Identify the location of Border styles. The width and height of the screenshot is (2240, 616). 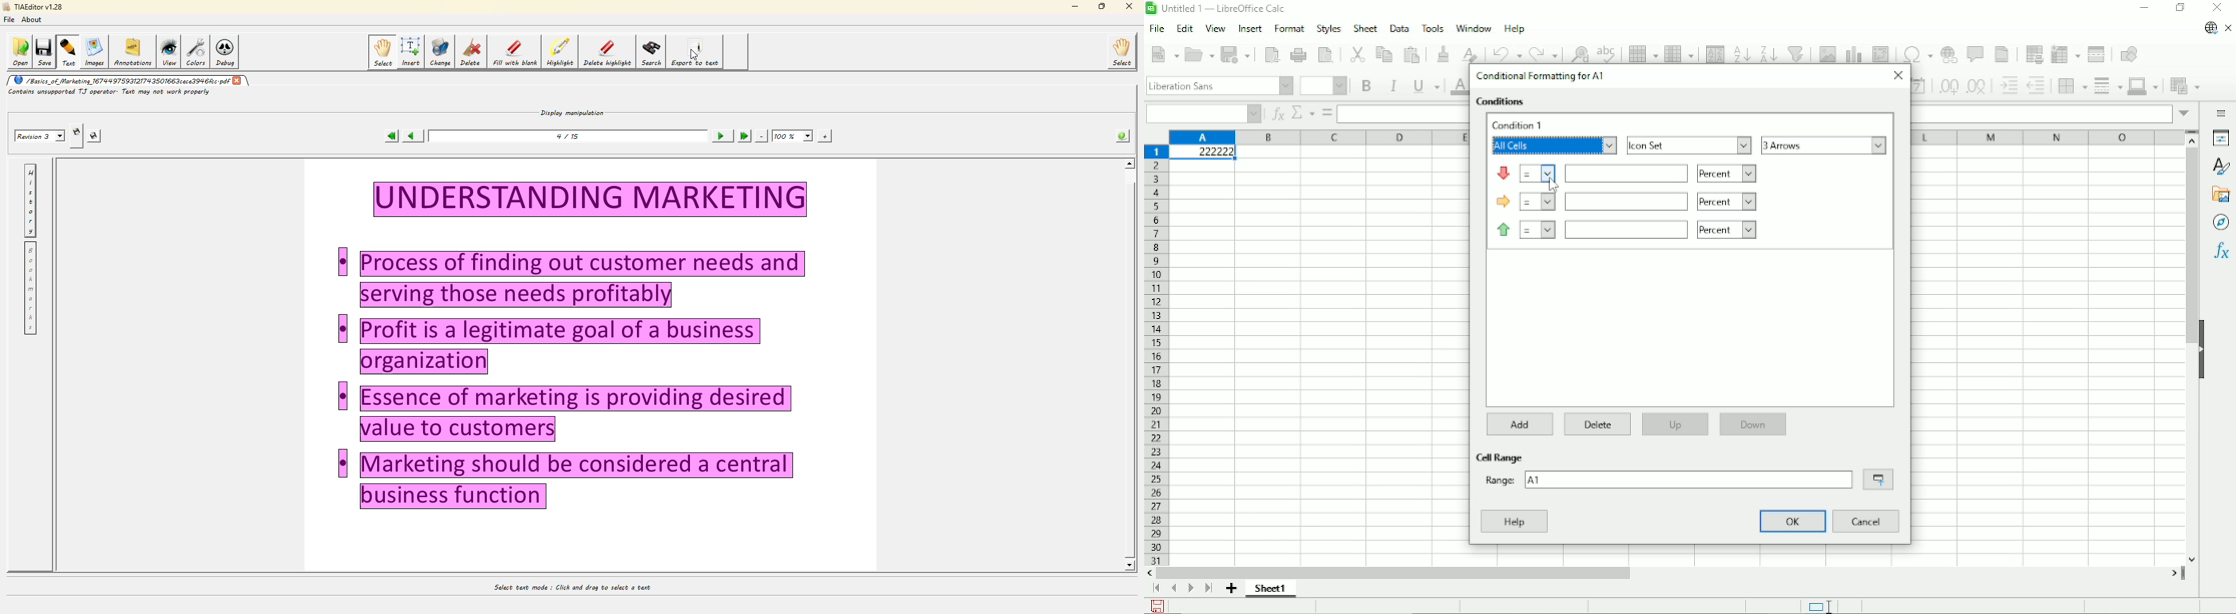
(2107, 85).